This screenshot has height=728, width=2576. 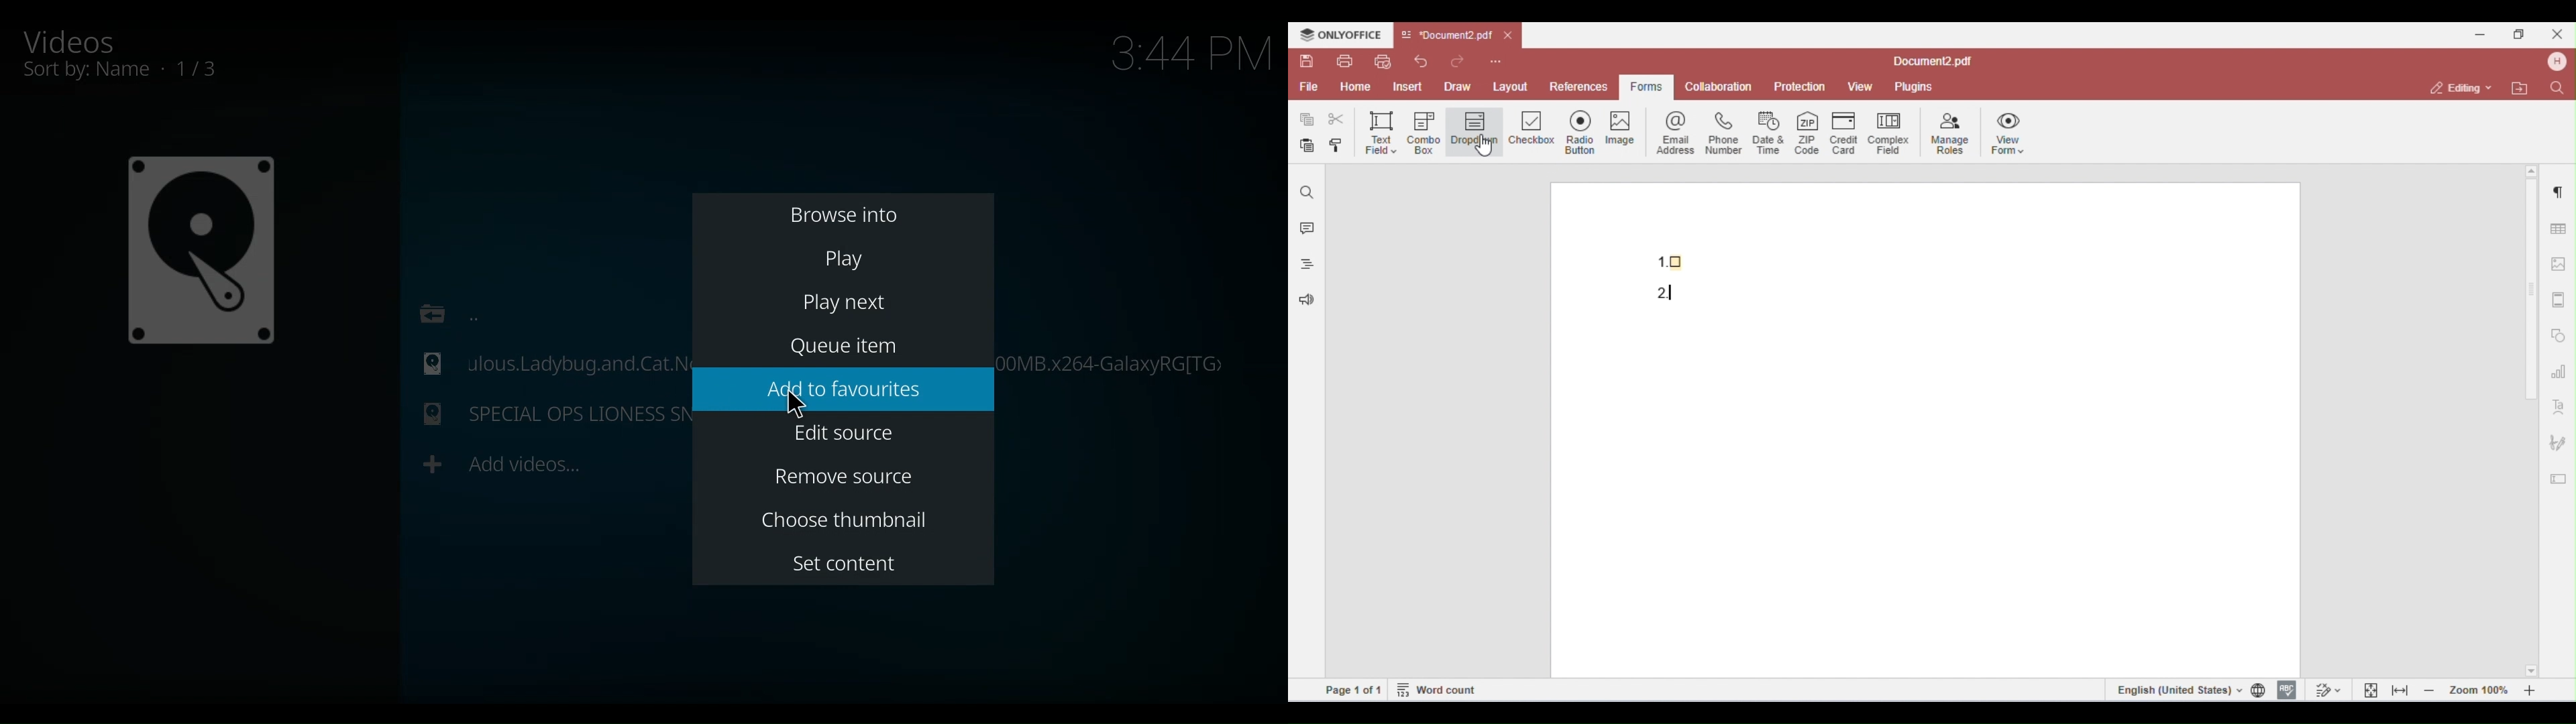 What do you see at coordinates (542, 417) in the screenshot?
I see `Movie File` at bounding box center [542, 417].